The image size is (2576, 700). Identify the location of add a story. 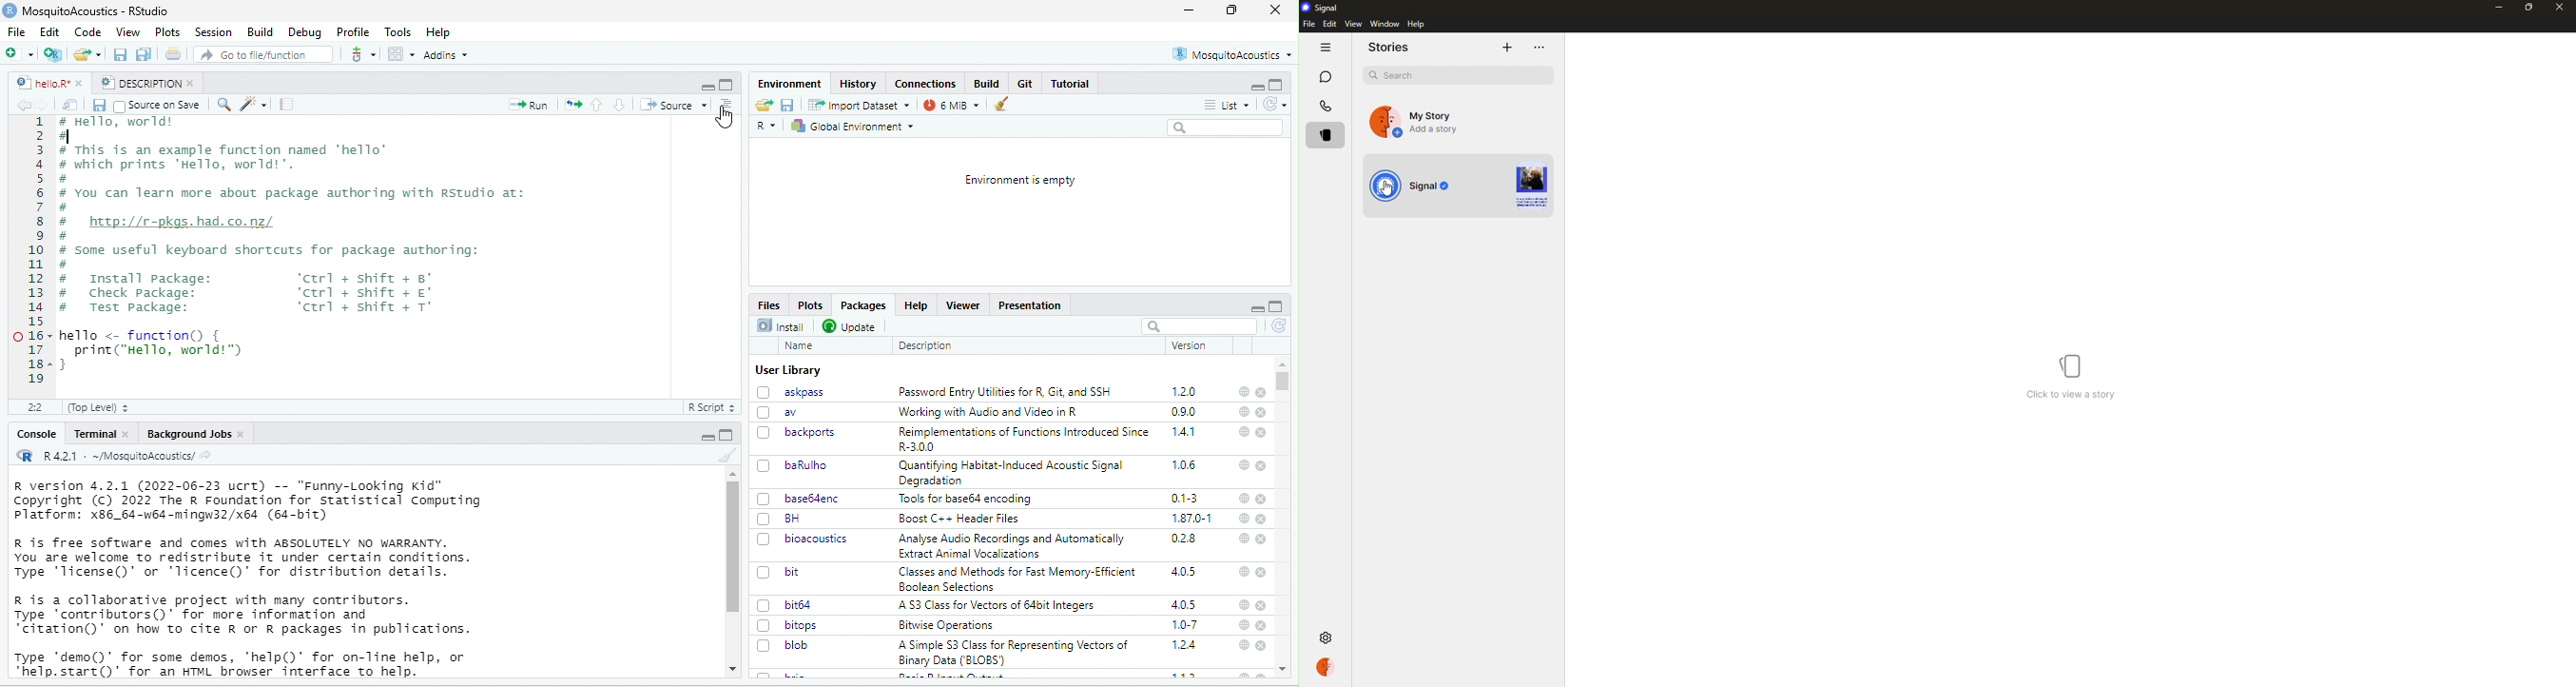
(1425, 122).